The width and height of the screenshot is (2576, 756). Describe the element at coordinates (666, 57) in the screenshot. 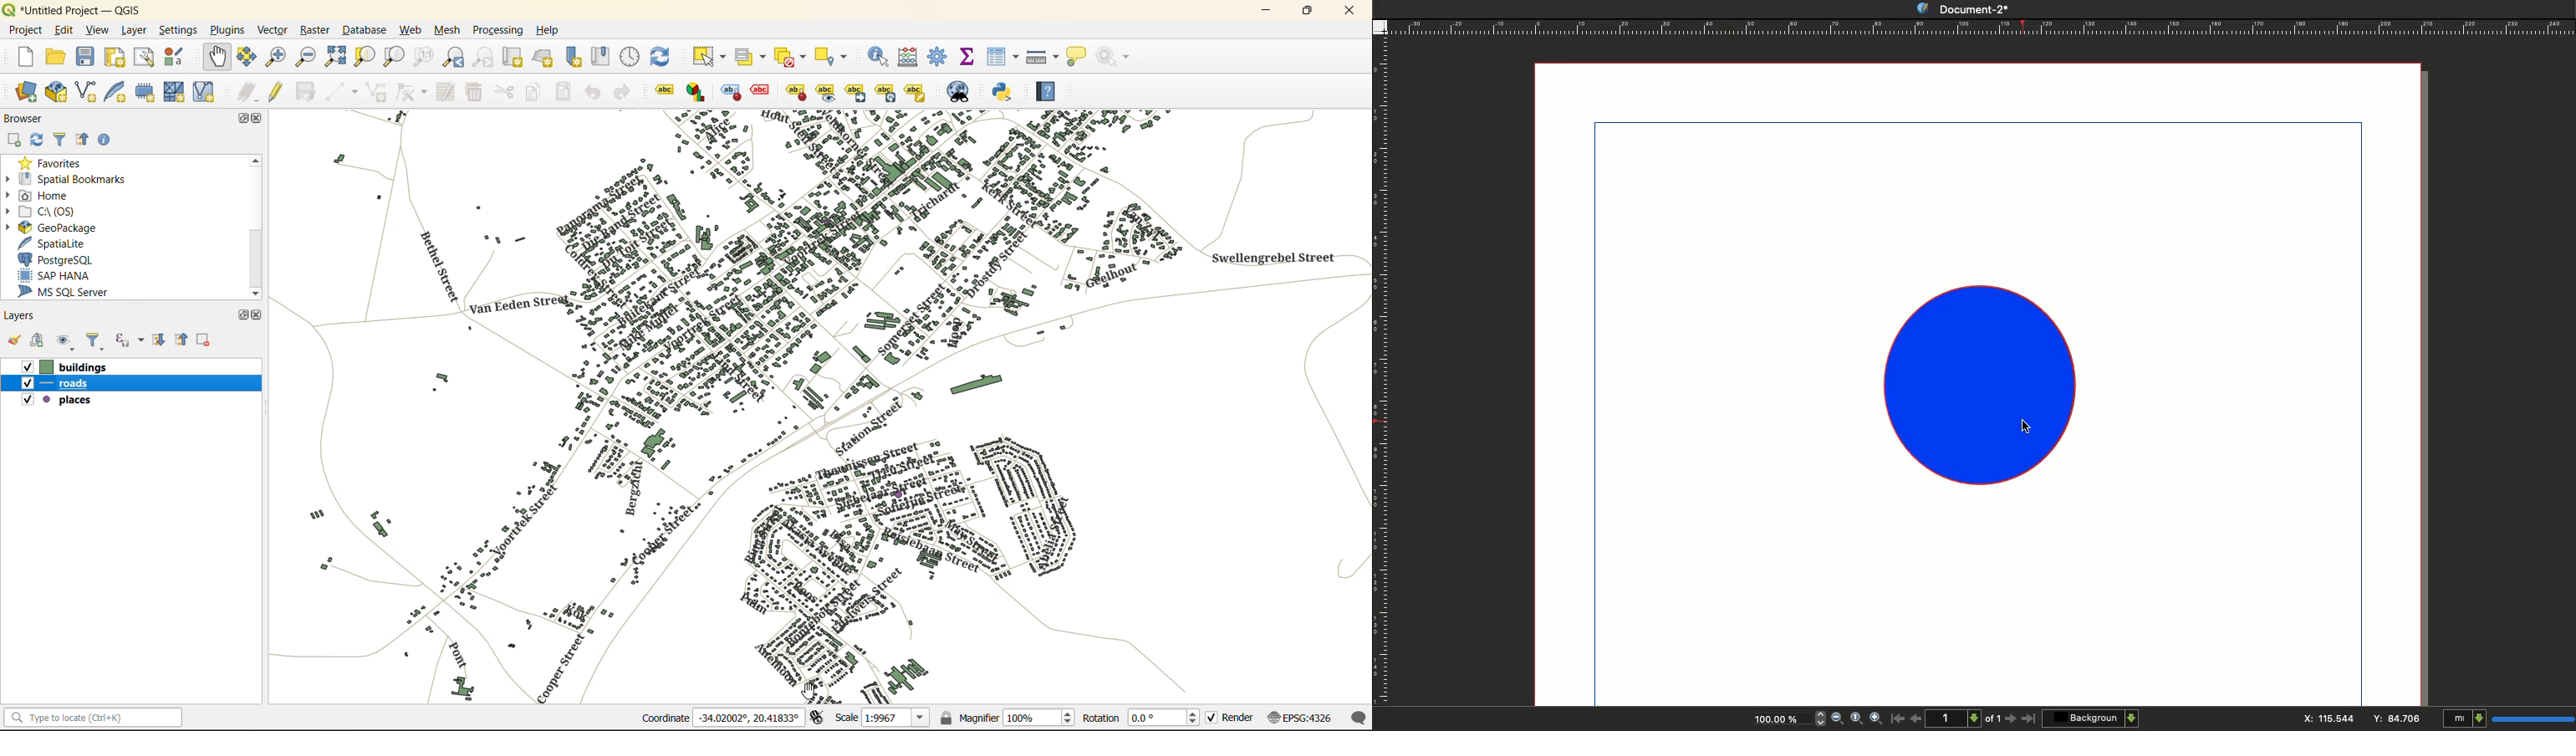

I see `refresh` at that location.